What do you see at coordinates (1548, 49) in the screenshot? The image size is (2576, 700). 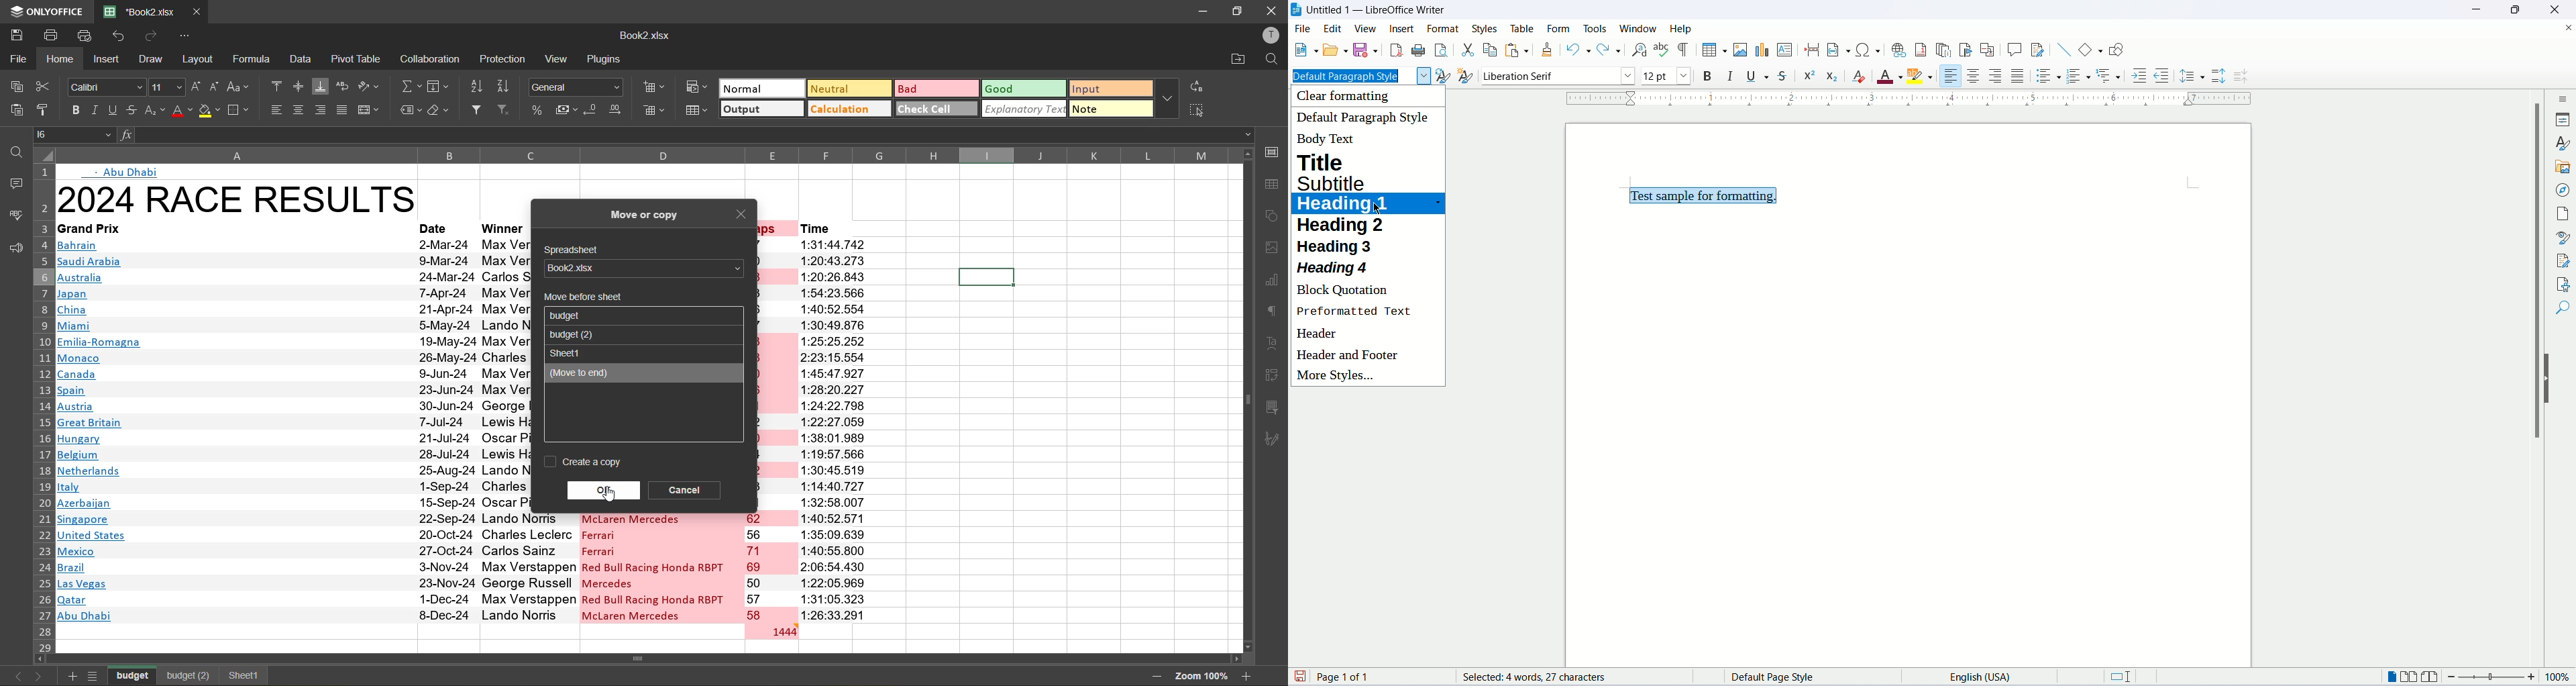 I see `clone formatting` at bounding box center [1548, 49].